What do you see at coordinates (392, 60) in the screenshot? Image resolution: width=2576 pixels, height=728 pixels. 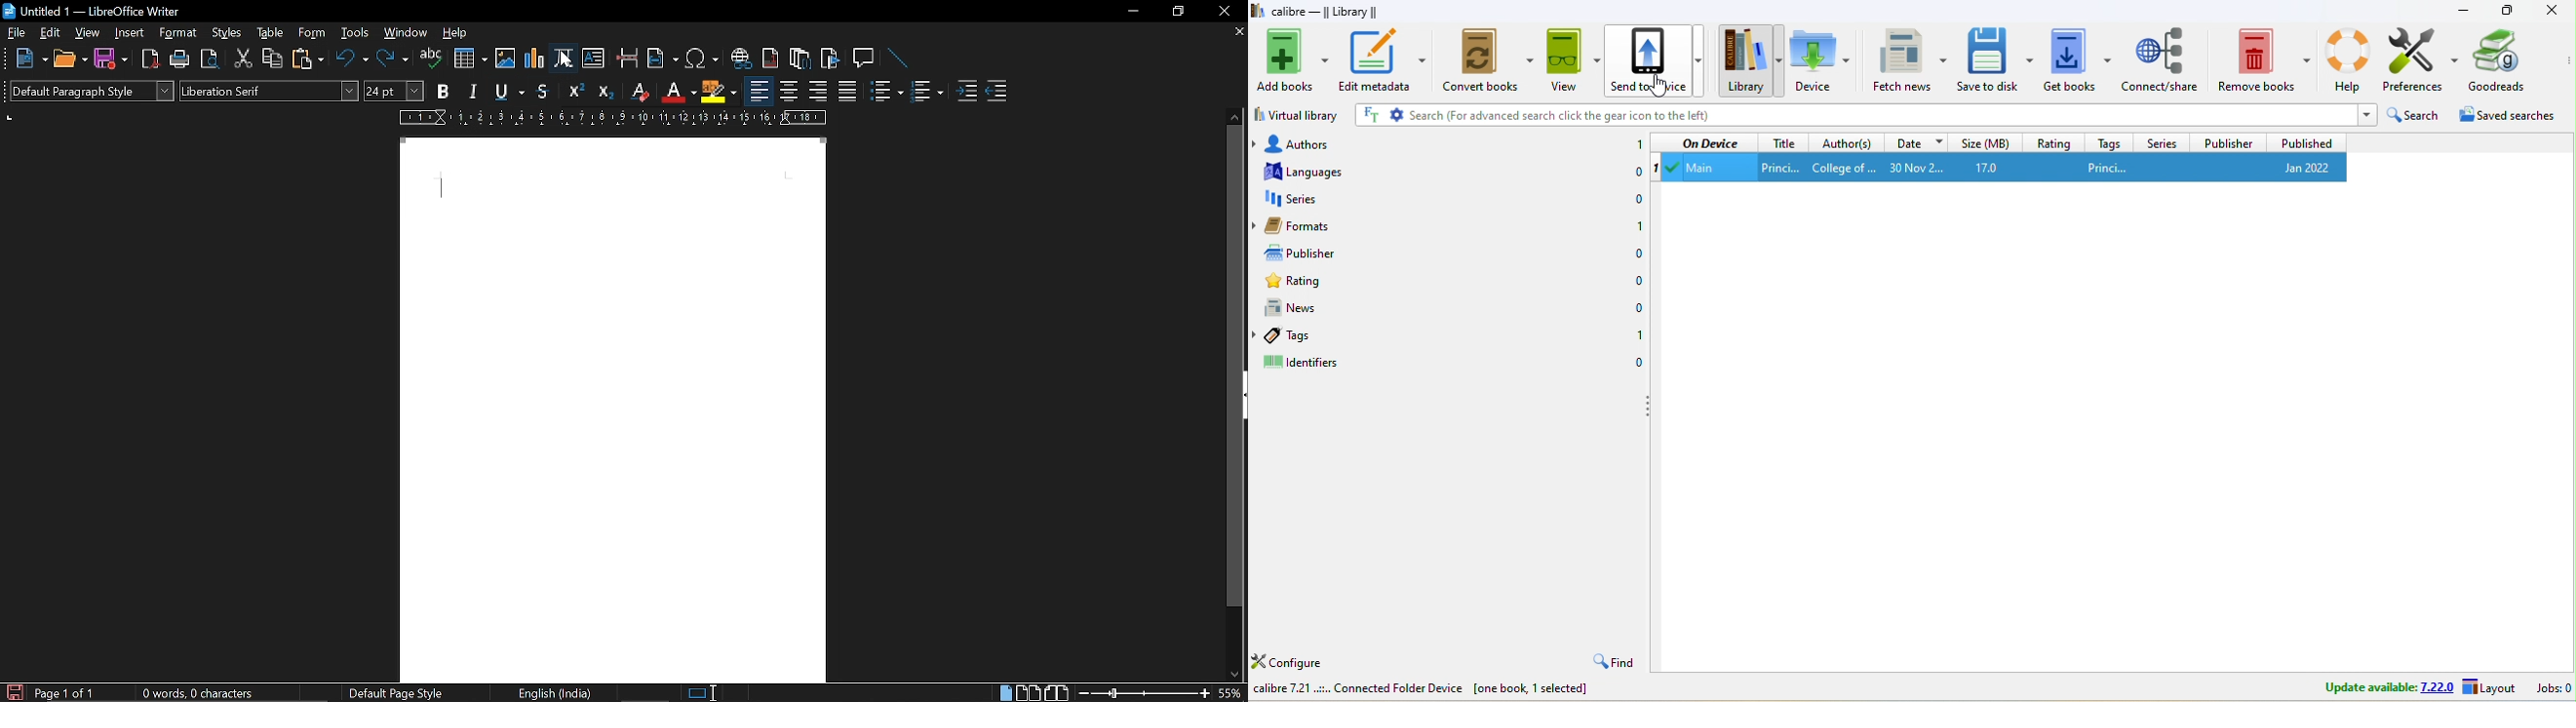 I see `redo` at bounding box center [392, 60].